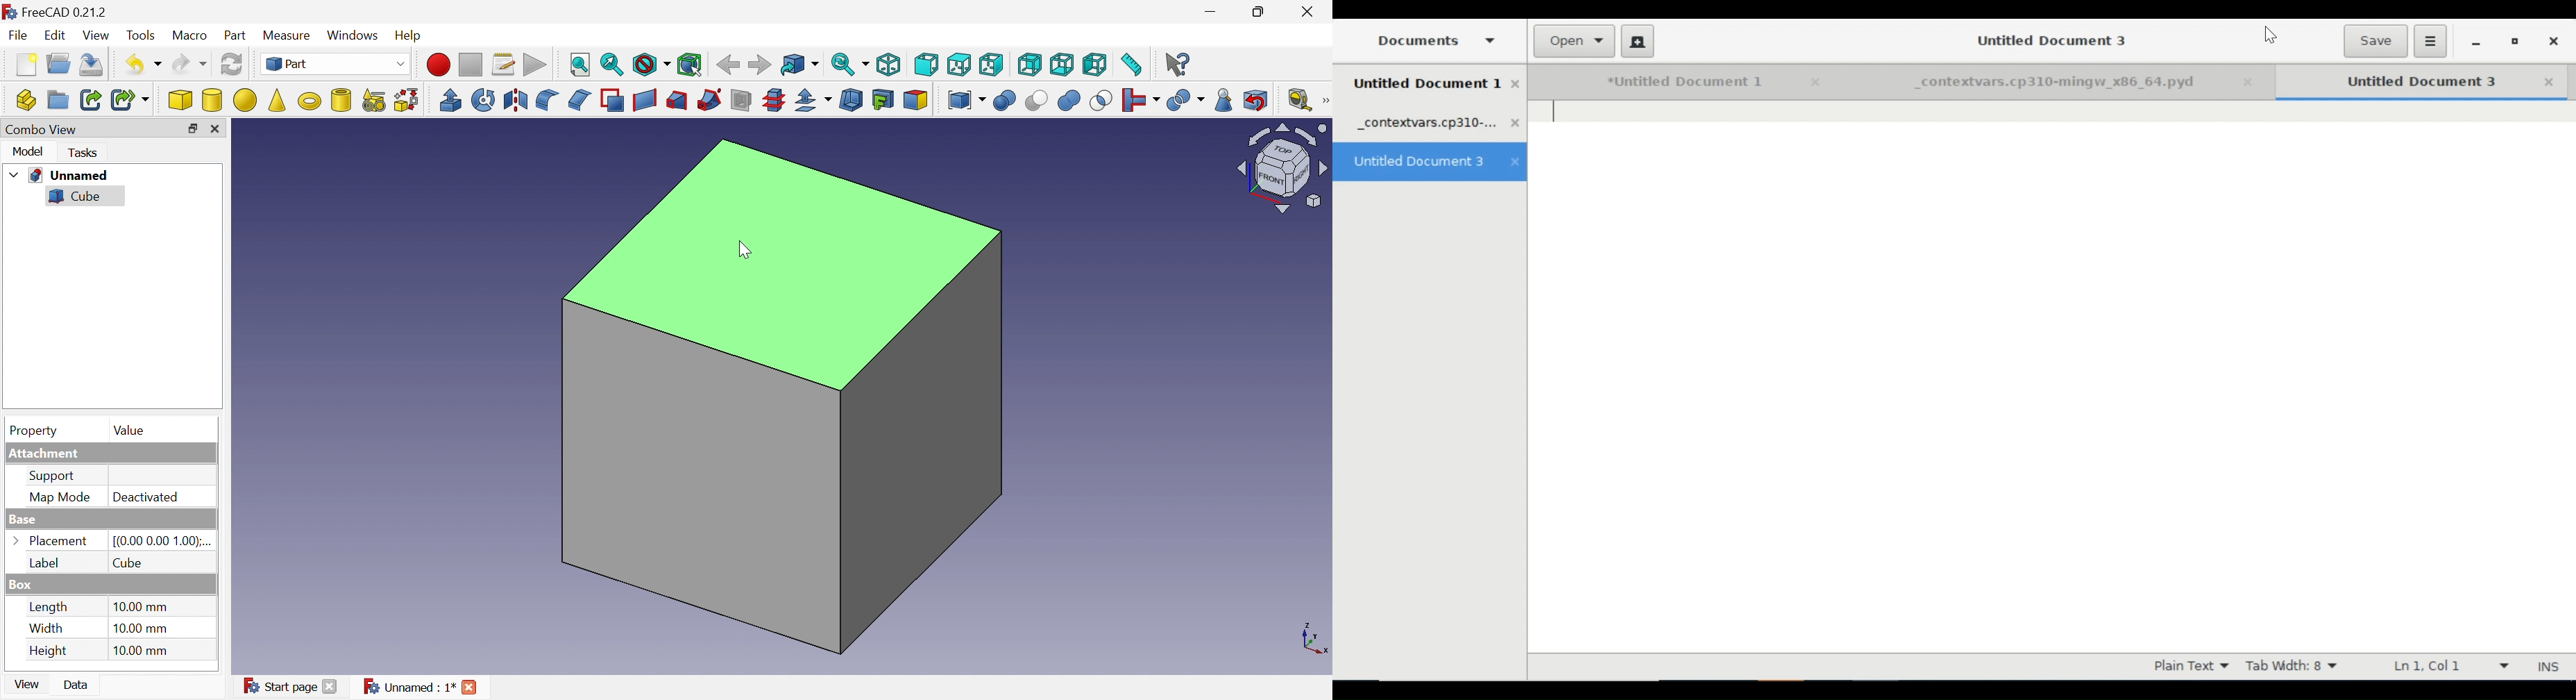  What do you see at coordinates (408, 686) in the screenshot?
I see `Unnamed : 1*` at bounding box center [408, 686].